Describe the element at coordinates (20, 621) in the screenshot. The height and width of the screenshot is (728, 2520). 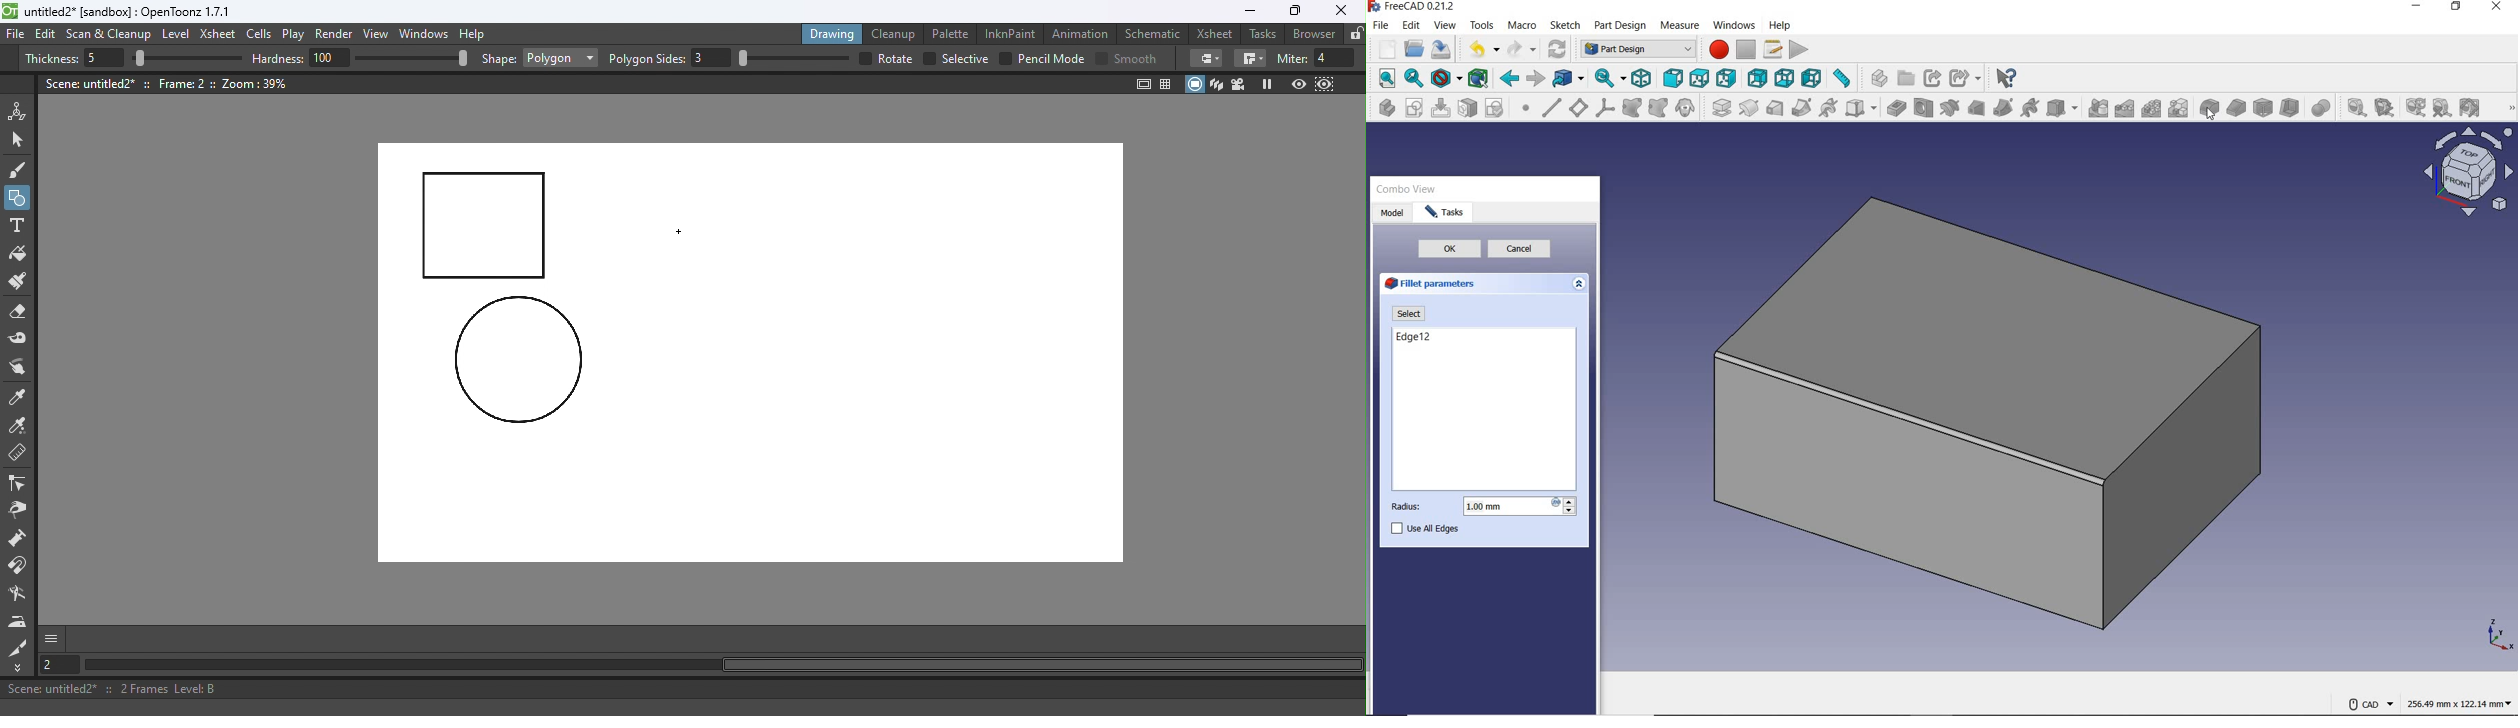
I see `Iron tool` at that location.